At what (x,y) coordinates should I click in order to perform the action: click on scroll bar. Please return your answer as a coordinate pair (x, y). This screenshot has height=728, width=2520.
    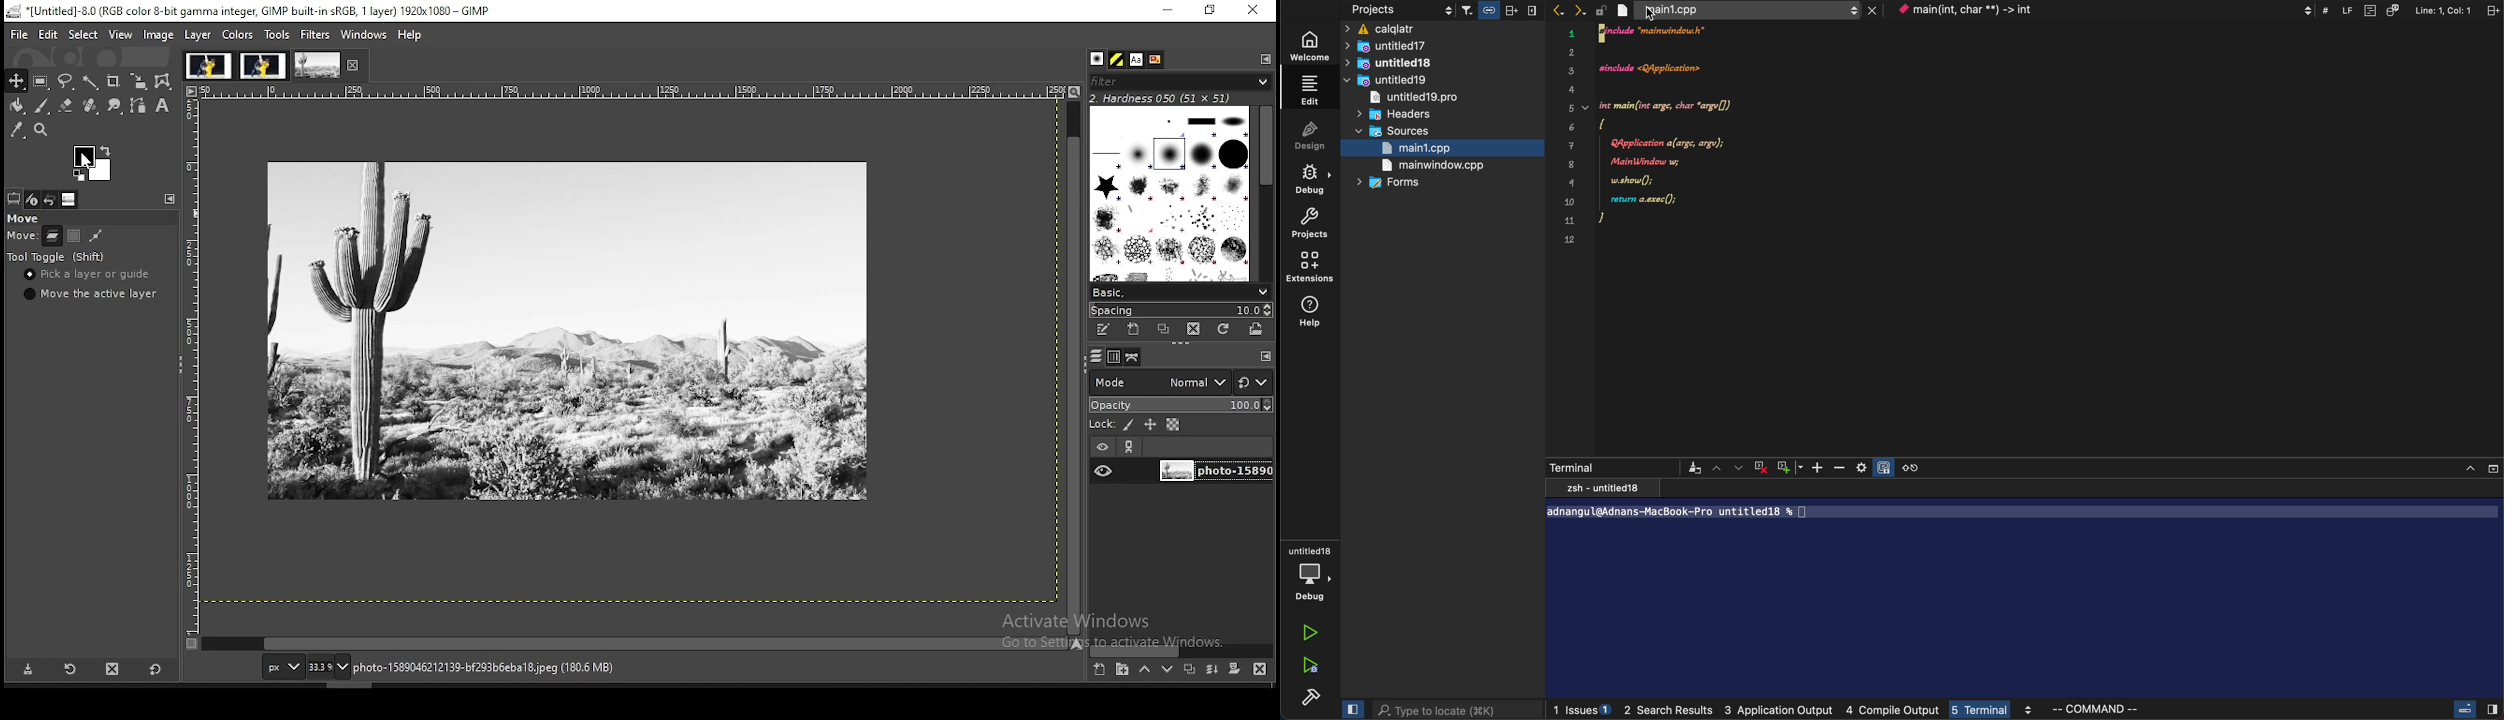
    Looking at the image, I should click on (1074, 366).